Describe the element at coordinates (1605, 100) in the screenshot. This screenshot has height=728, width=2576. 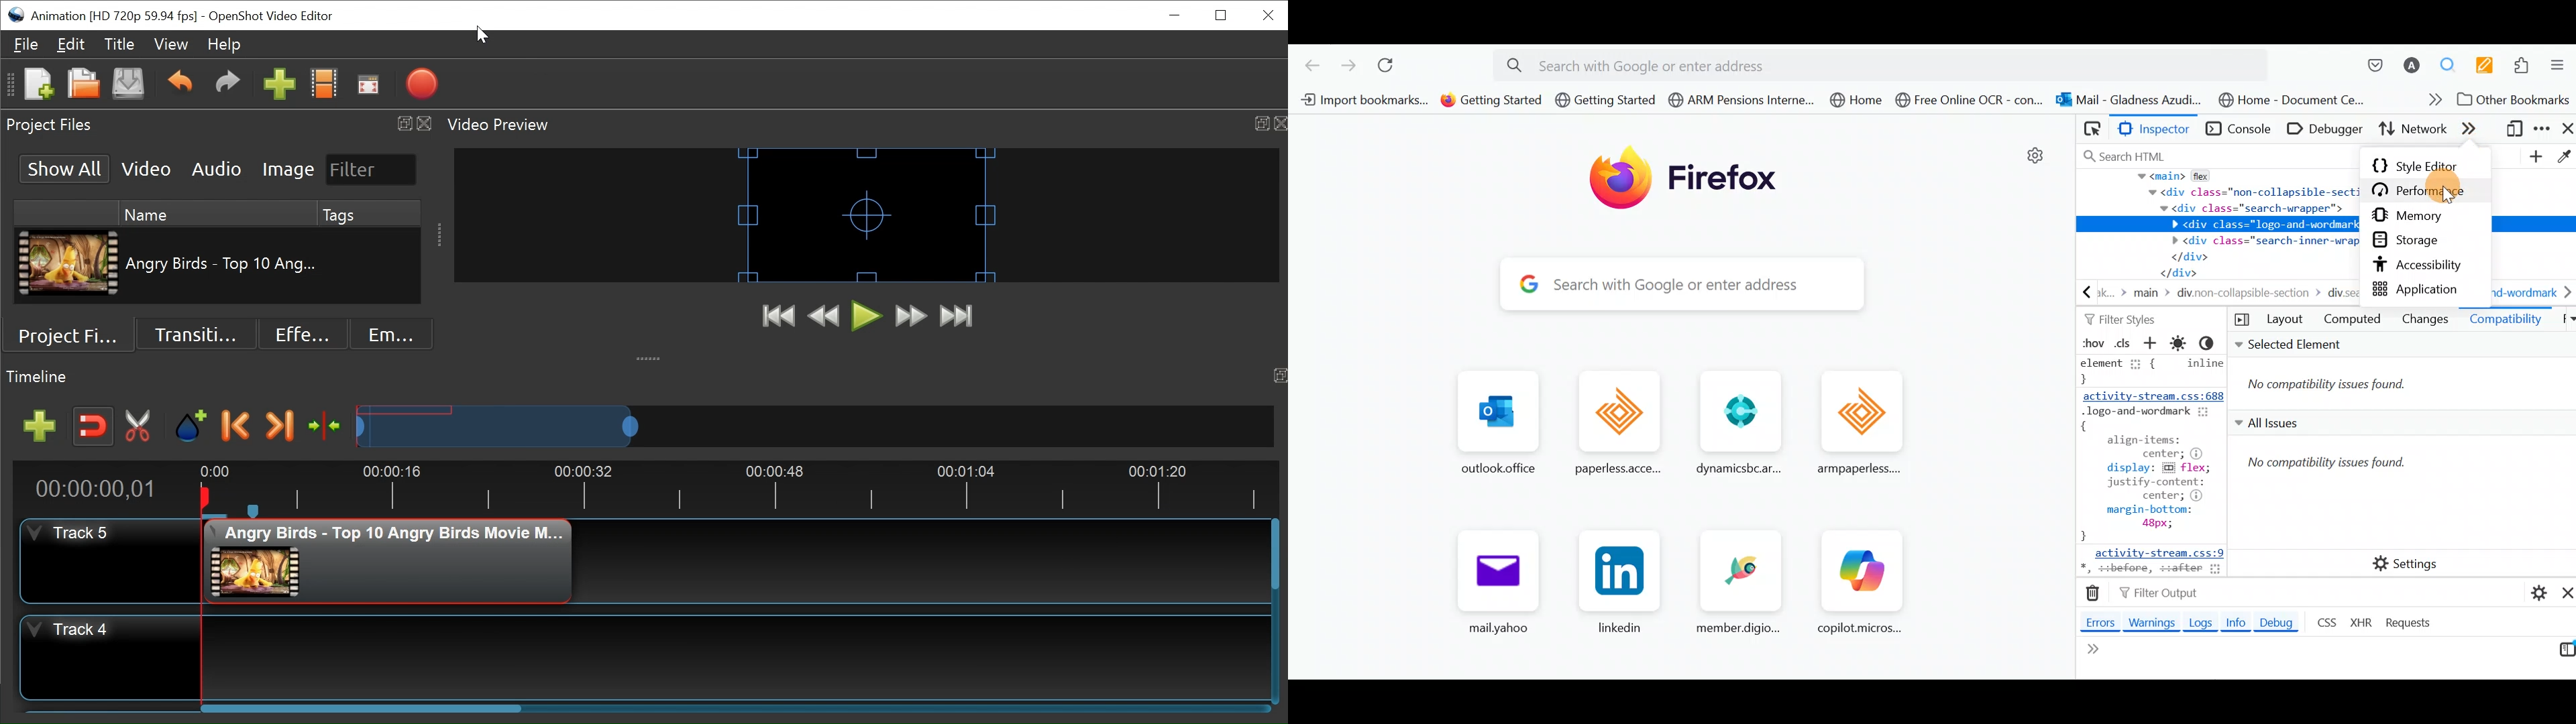
I see `Bookmark 3` at that location.